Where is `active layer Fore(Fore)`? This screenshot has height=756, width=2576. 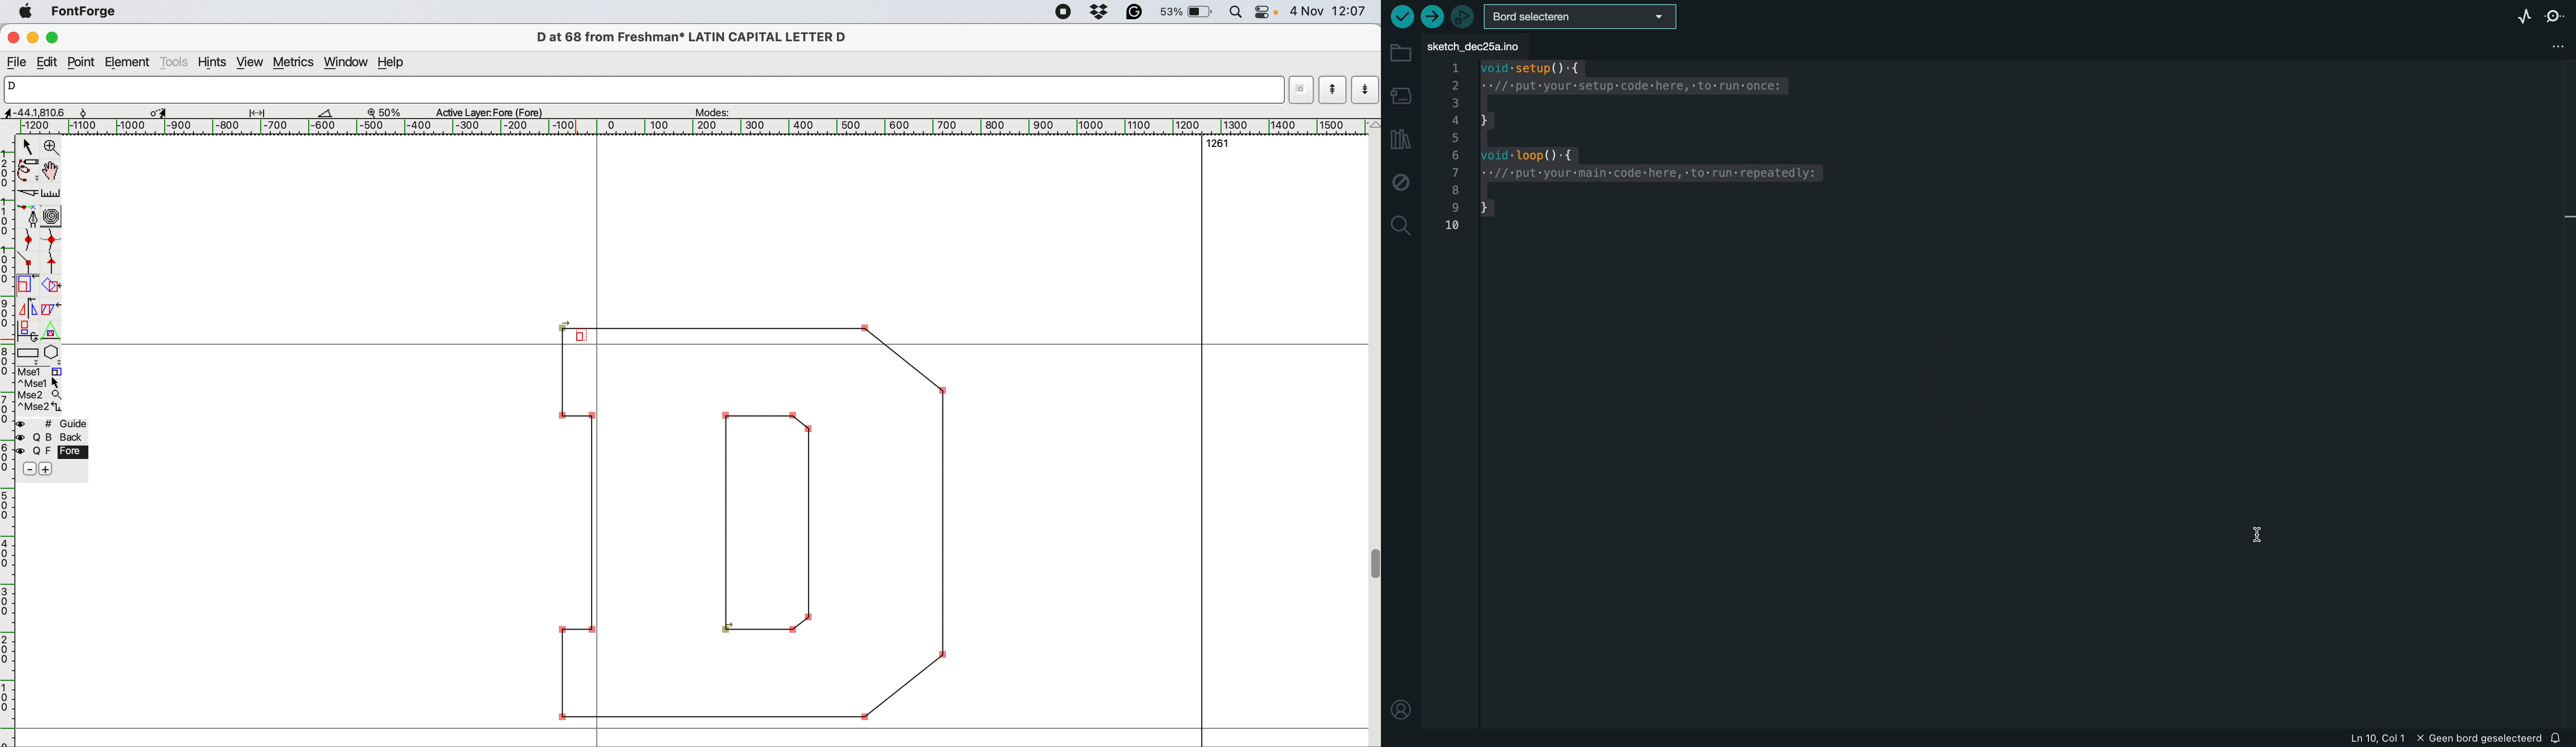 active layer Fore(Fore) is located at coordinates (494, 113).